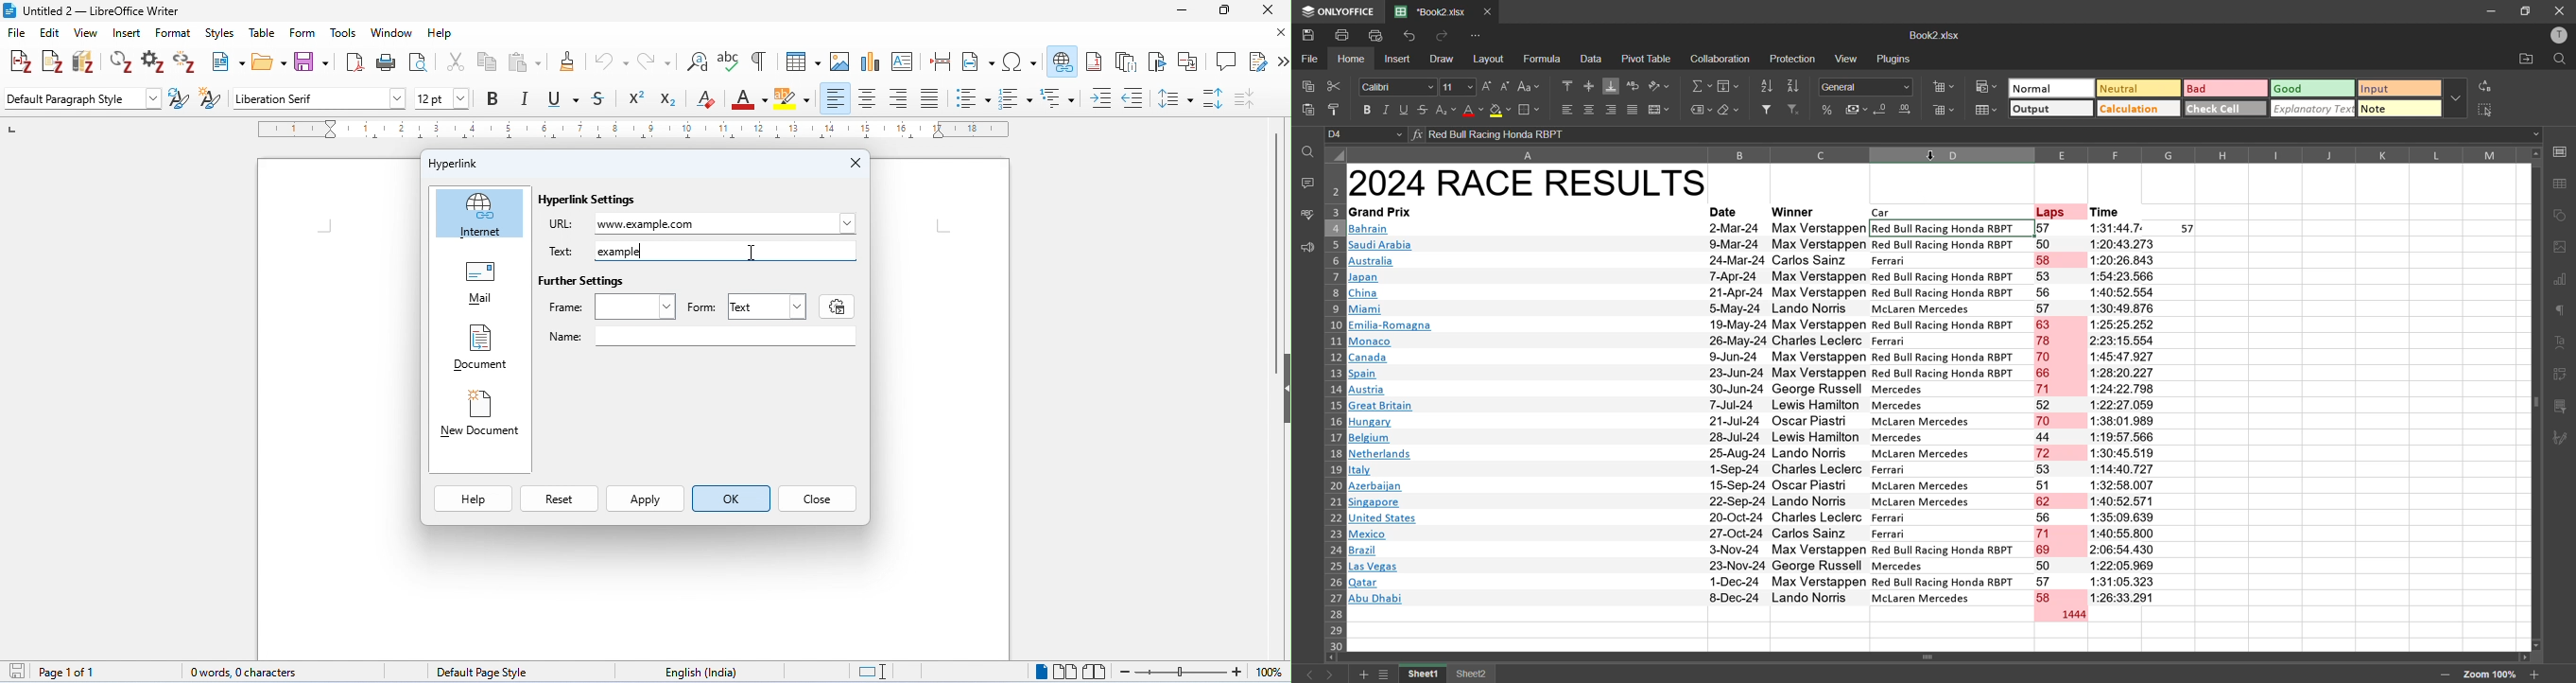  What do you see at coordinates (1796, 211) in the screenshot?
I see `winner` at bounding box center [1796, 211].